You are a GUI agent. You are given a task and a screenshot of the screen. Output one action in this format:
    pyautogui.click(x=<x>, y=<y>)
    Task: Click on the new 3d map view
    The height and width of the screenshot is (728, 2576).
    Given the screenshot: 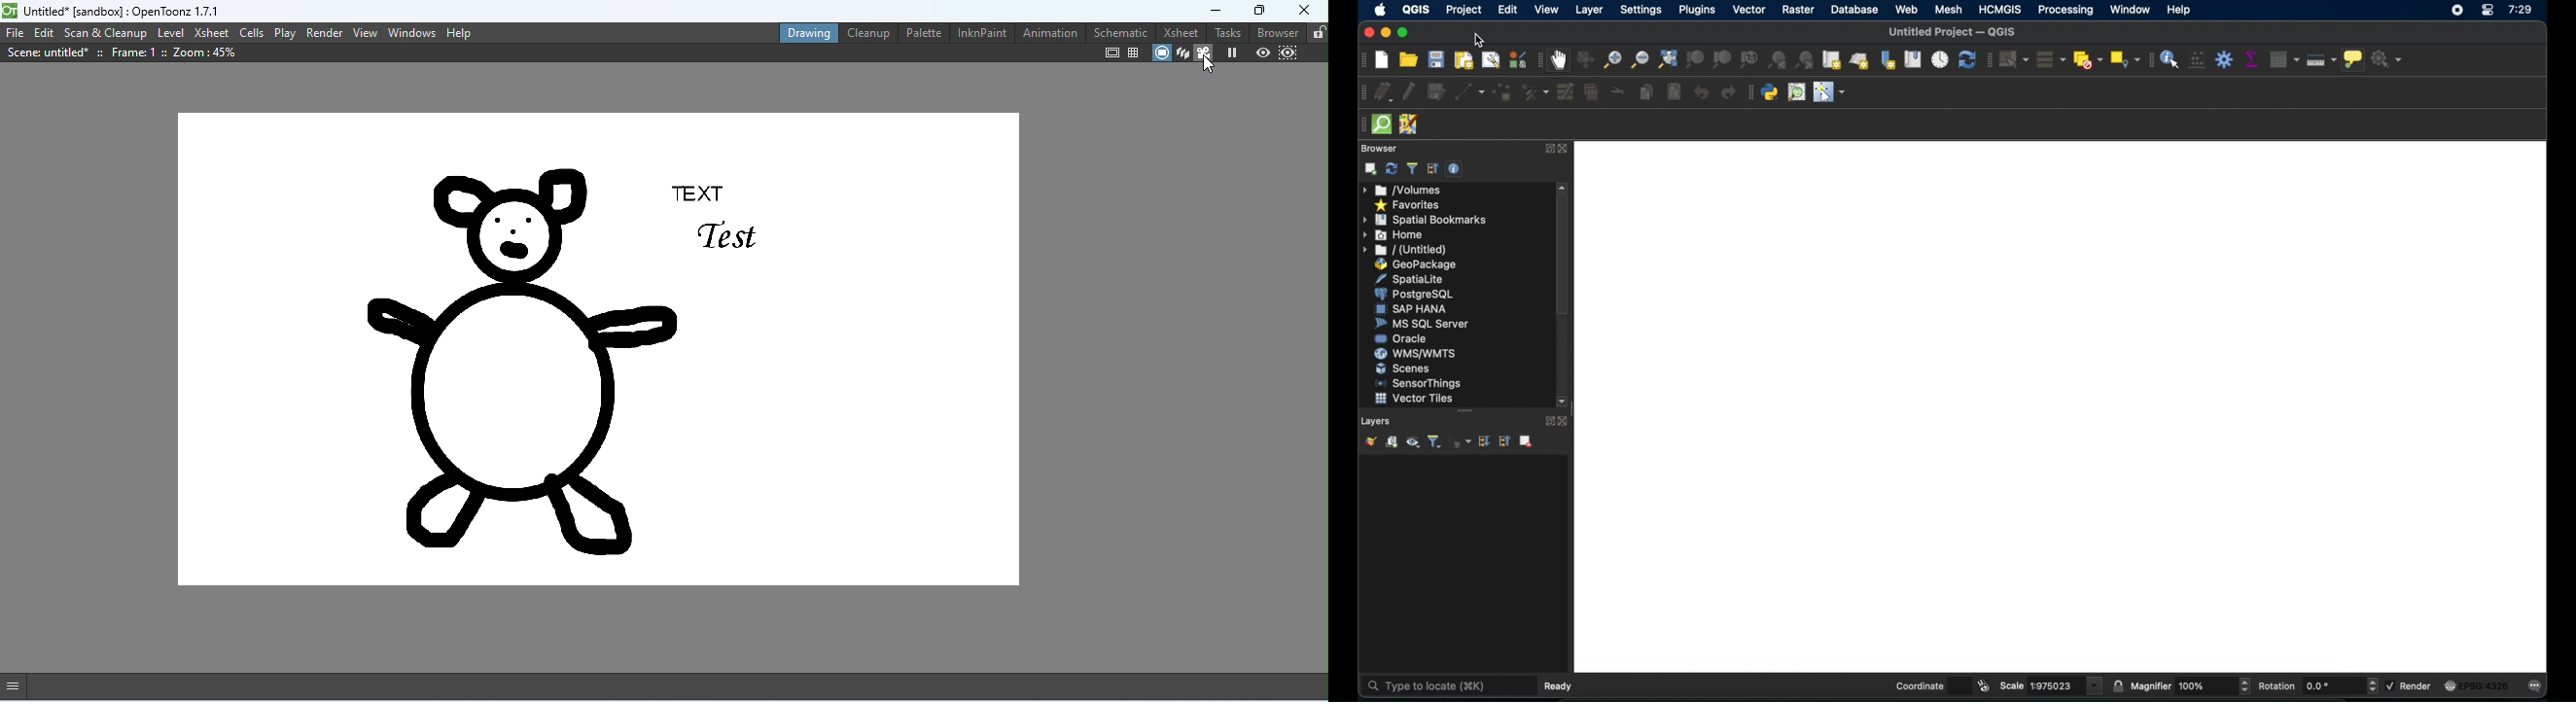 What is the action you would take?
    pyautogui.click(x=1860, y=62)
    